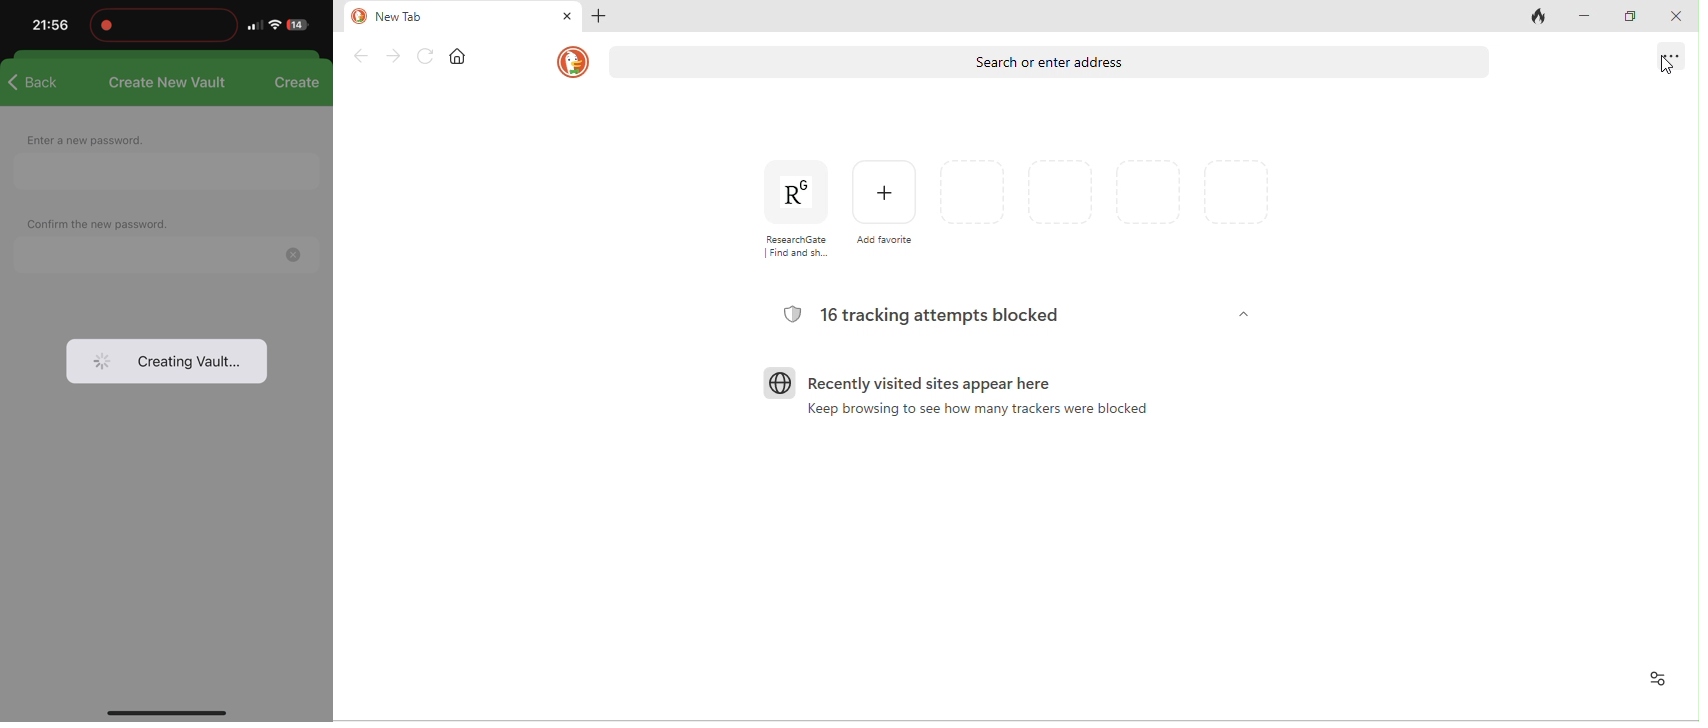 The image size is (1708, 728). What do you see at coordinates (1665, 56) in the screenshot?
I see `options` at bounding box center [1665, 56].